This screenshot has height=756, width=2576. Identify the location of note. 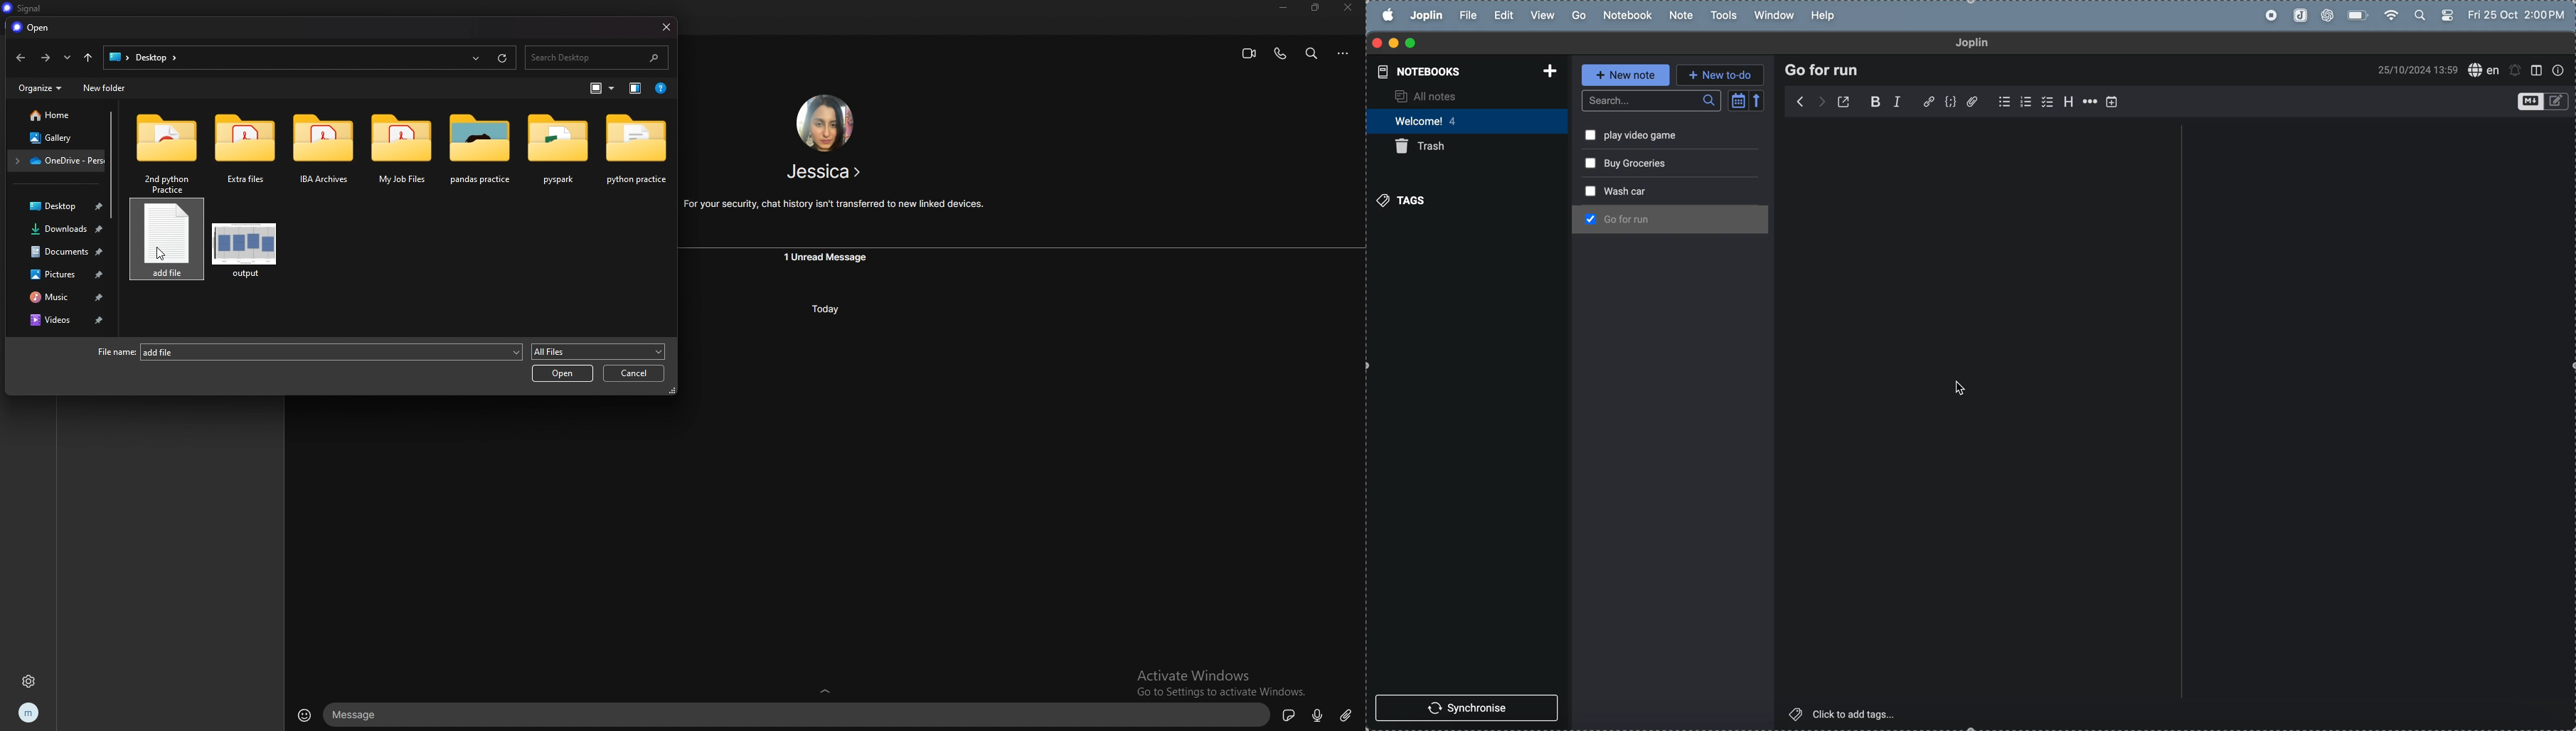
(1677, 16).